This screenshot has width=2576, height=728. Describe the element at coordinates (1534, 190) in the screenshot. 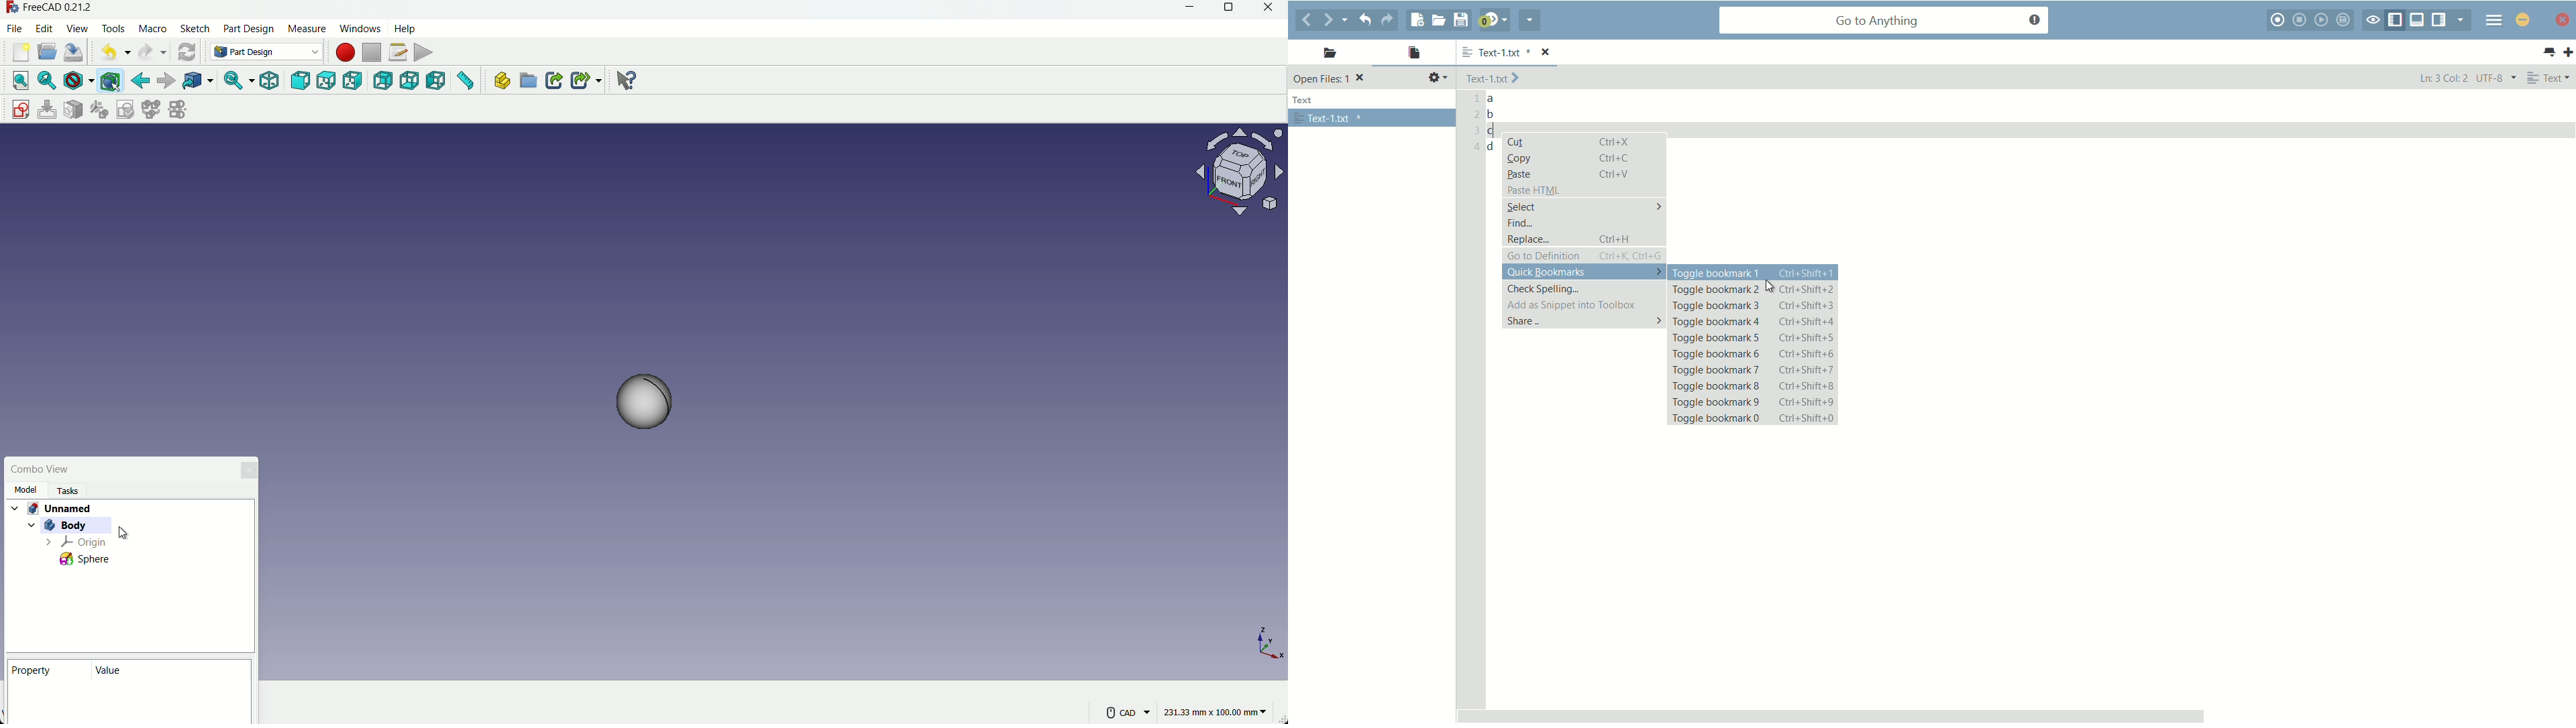

I see `paste html` at that location.